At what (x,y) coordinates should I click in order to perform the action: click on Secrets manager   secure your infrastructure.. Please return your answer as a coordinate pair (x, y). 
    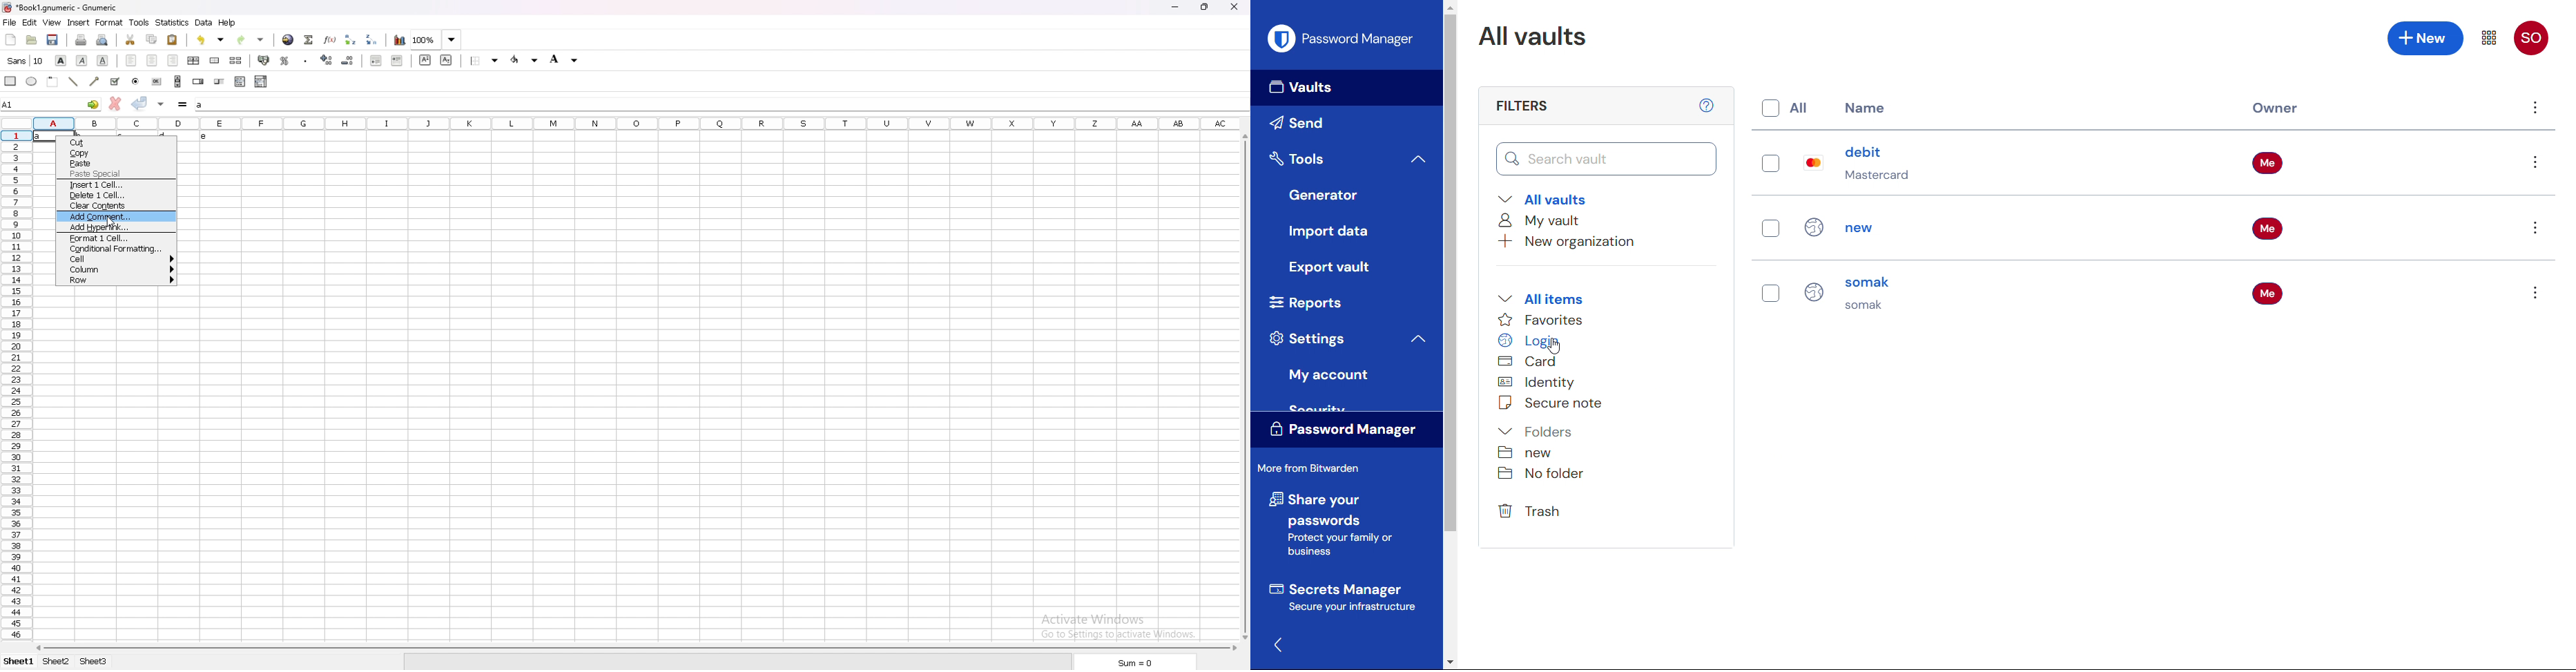
    Looking at the image, I should click on (1342, 600).